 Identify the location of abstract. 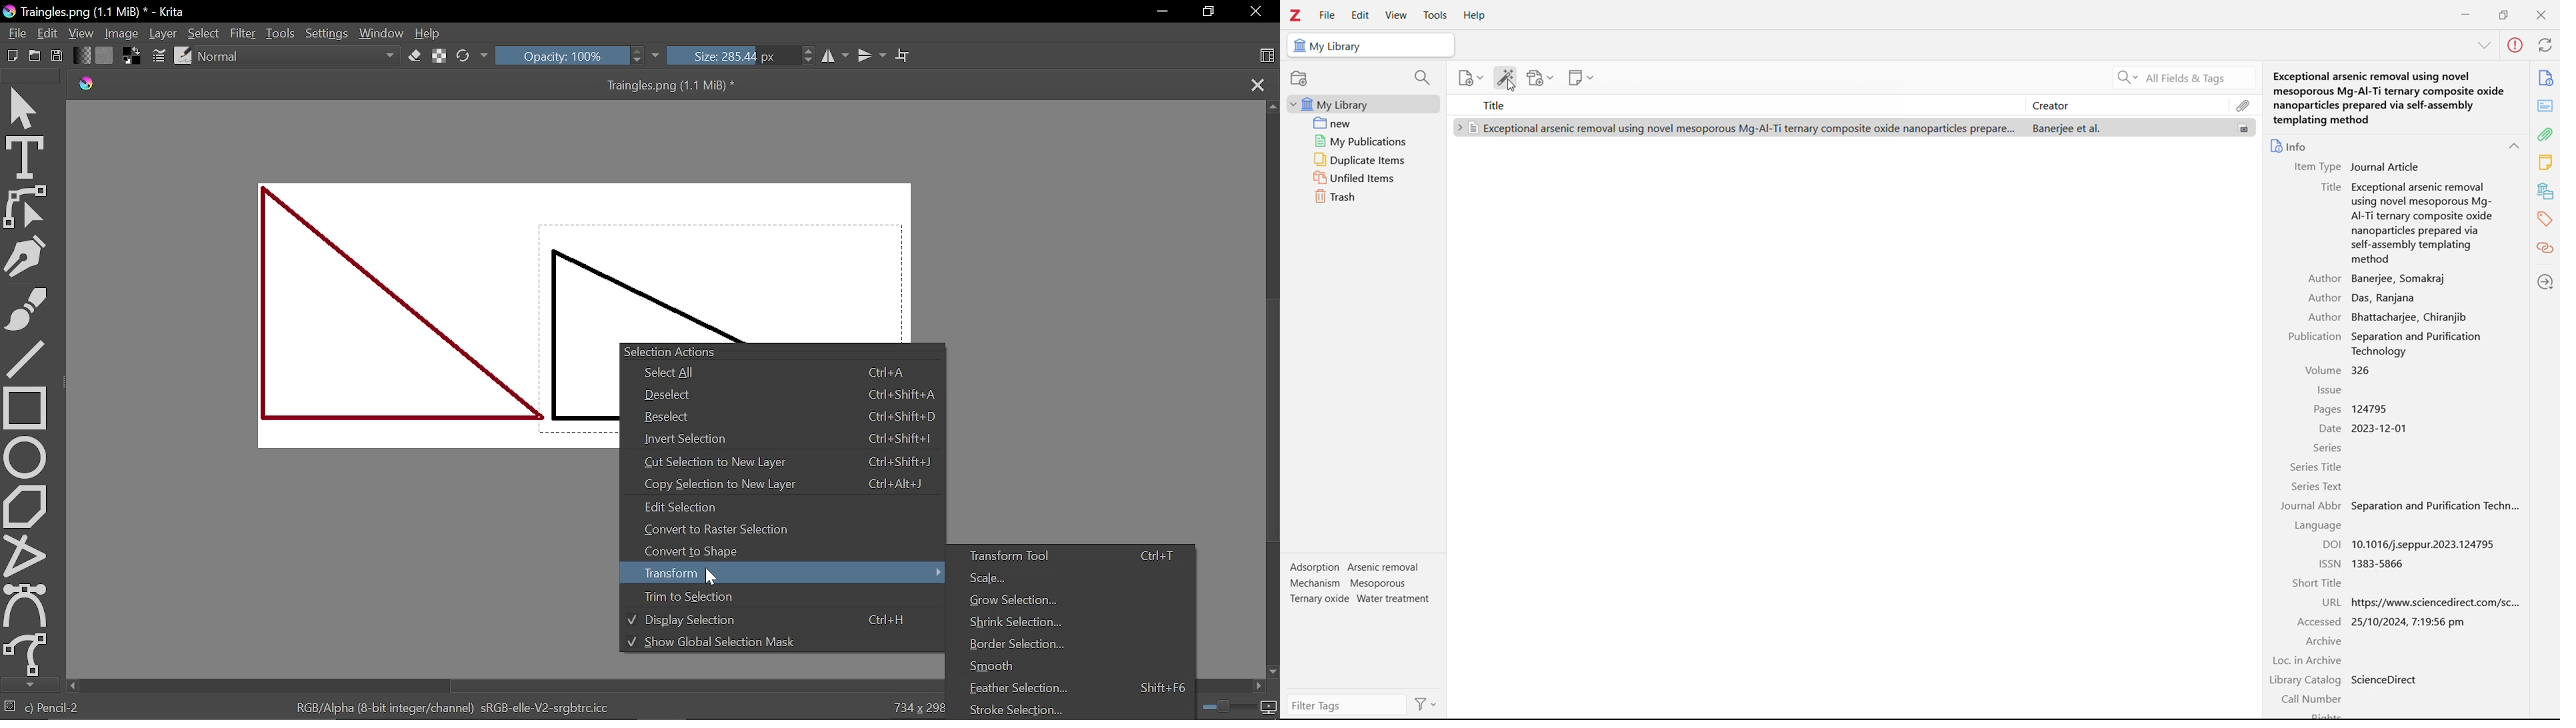
(2545, 106).